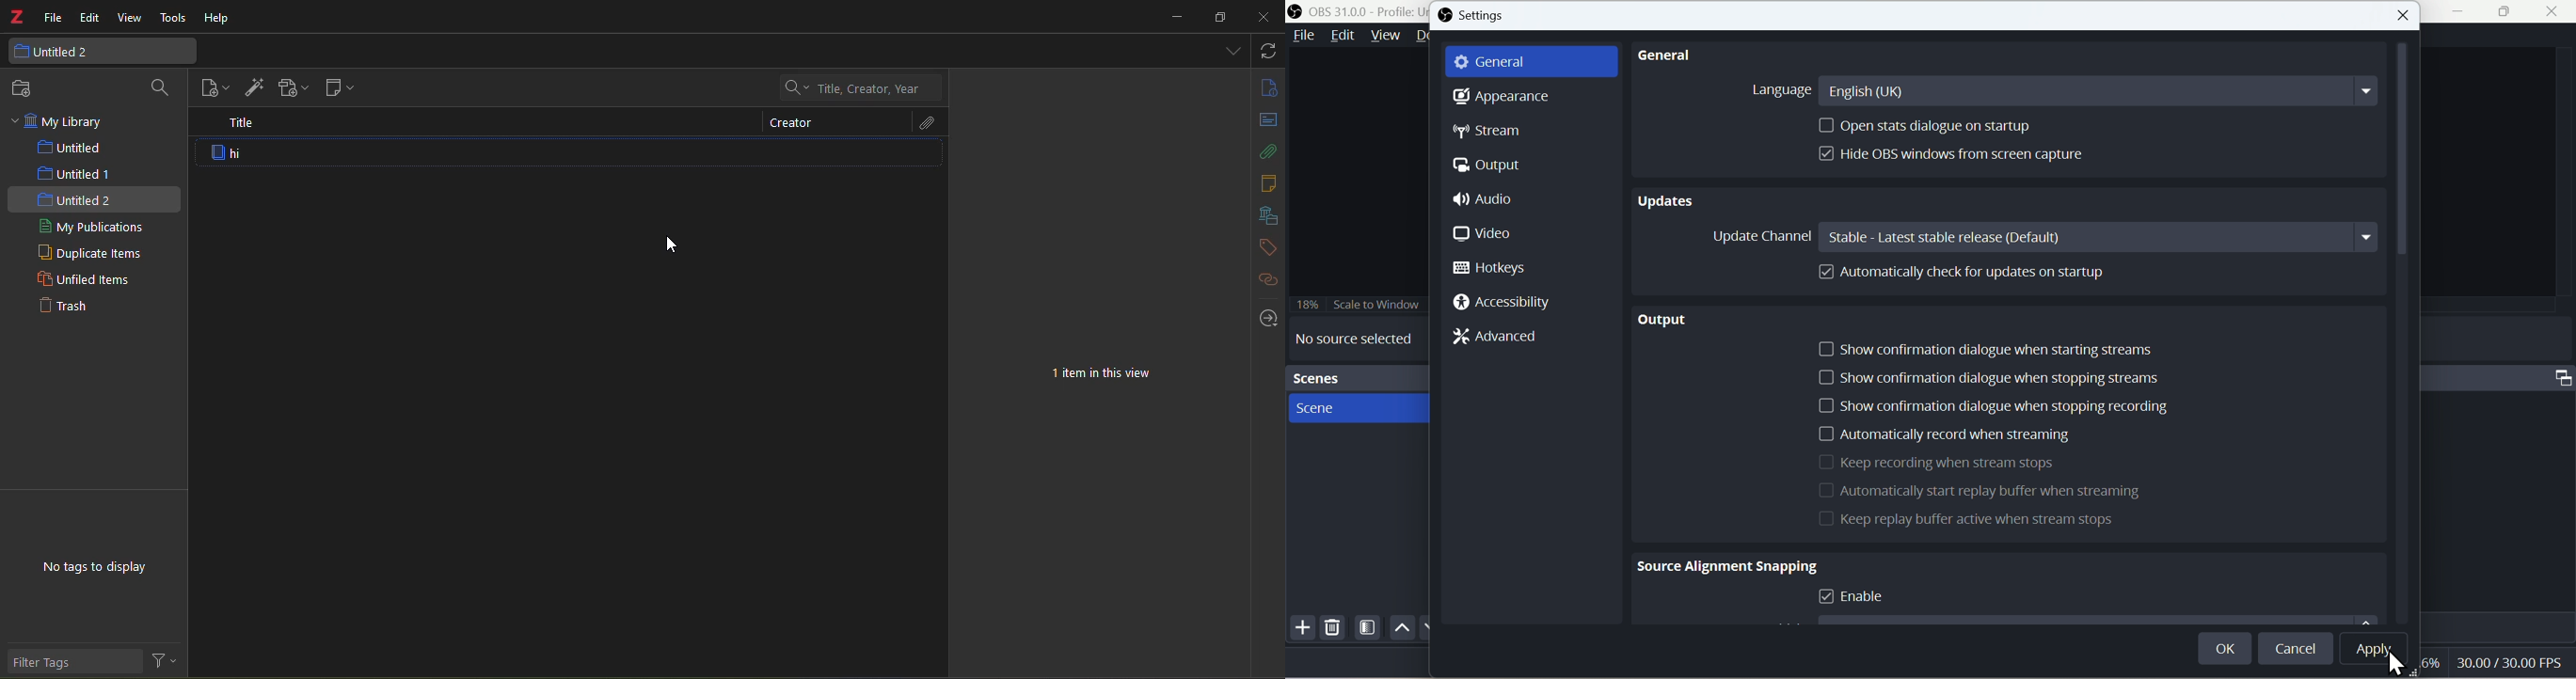 The image size is (2576, 700). What do you see at coordinates (1269, 119) in the screenshot?
I see `abstract` at bounding box center [1269, 119].